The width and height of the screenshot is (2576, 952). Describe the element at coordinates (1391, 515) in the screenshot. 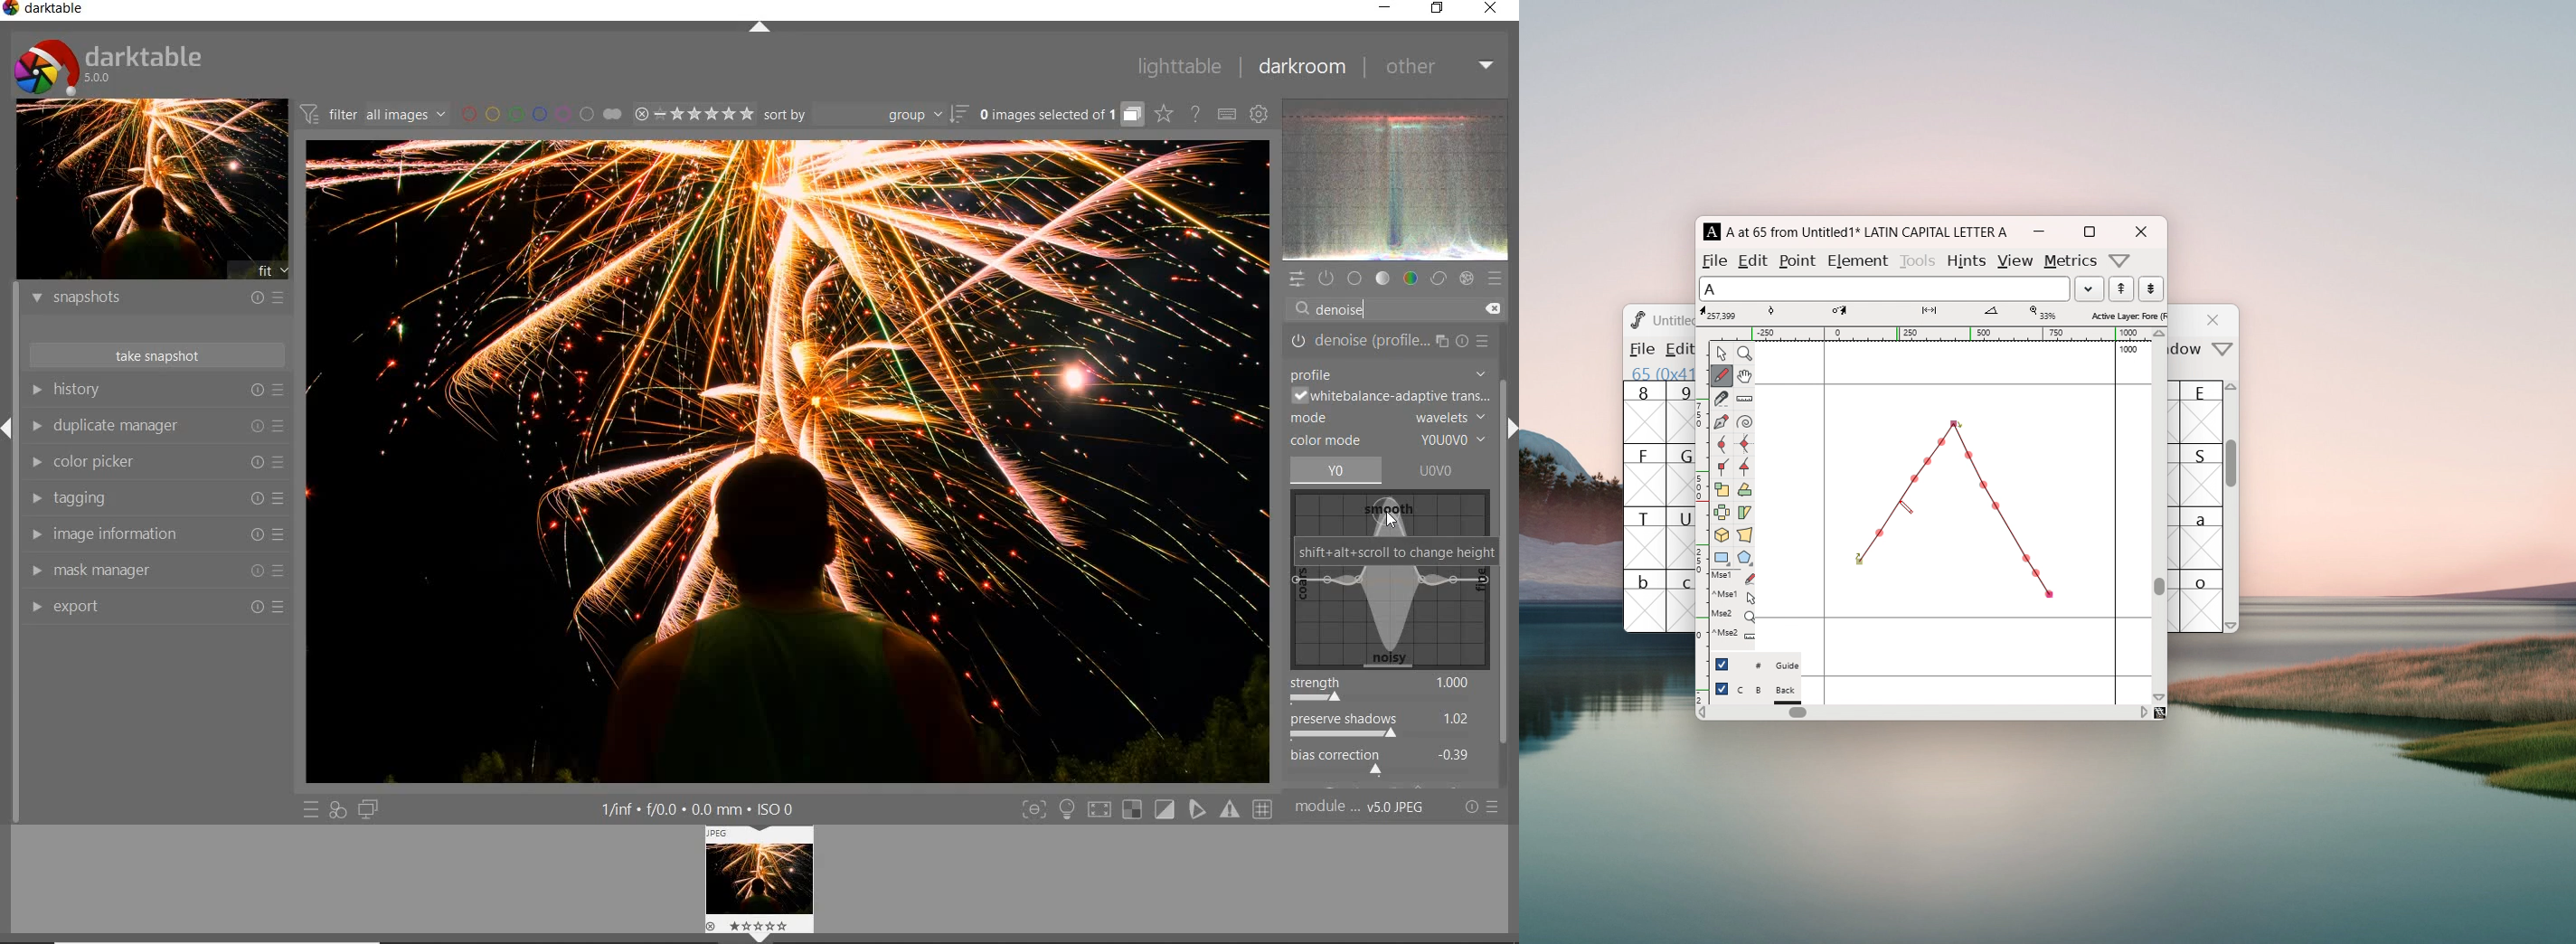

I see `cursor` at that location.